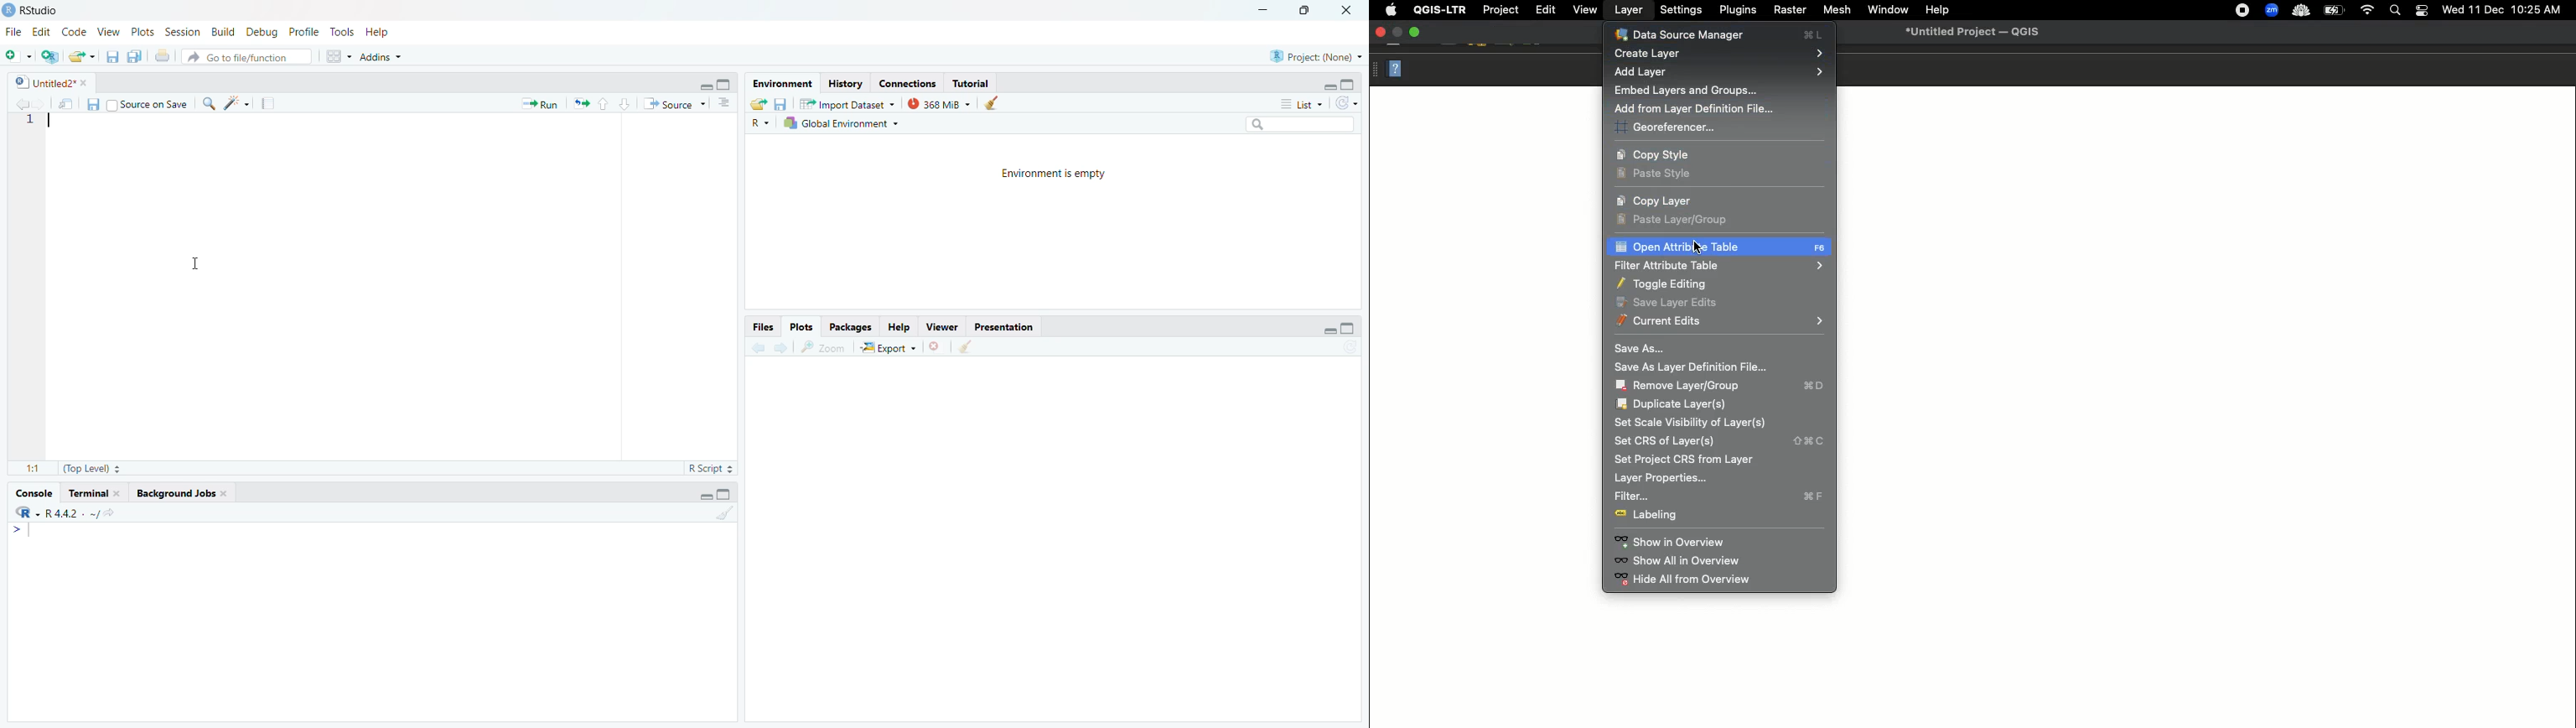 The height and width of the screenshot is (728, 2576). I want to click on Environment, so click(783, 81).